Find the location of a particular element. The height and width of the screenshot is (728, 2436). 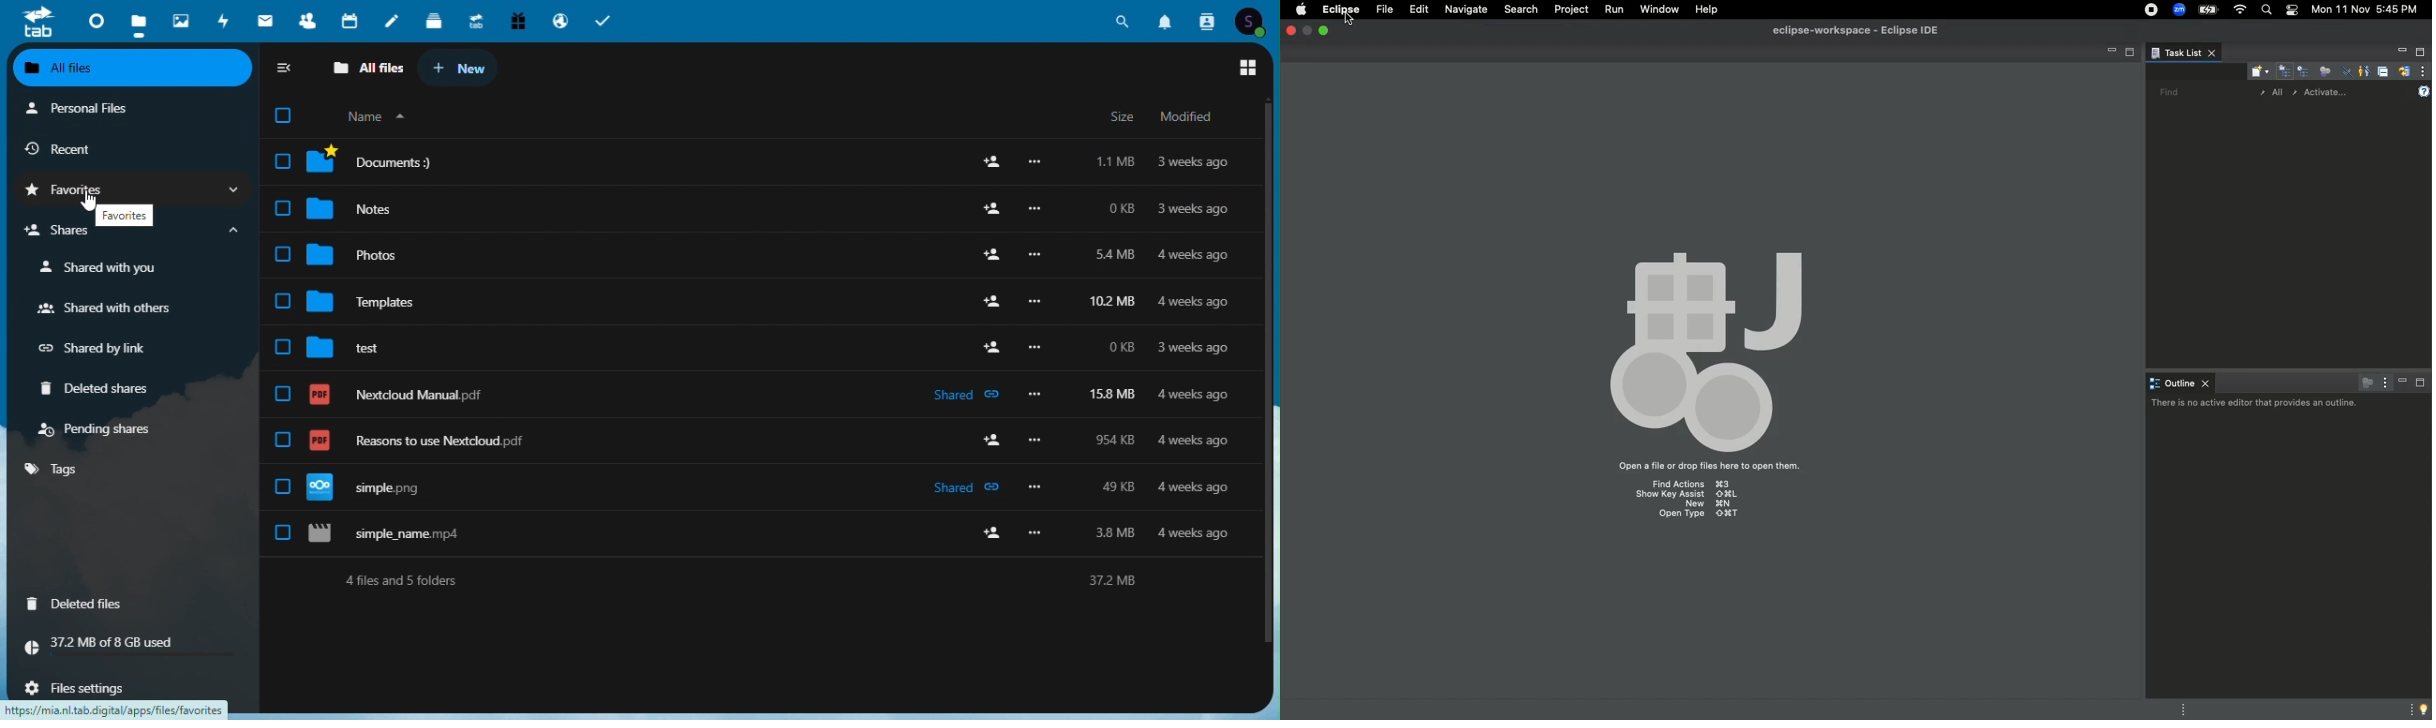

Show only my tasks is located at coordinates (2364, 71).